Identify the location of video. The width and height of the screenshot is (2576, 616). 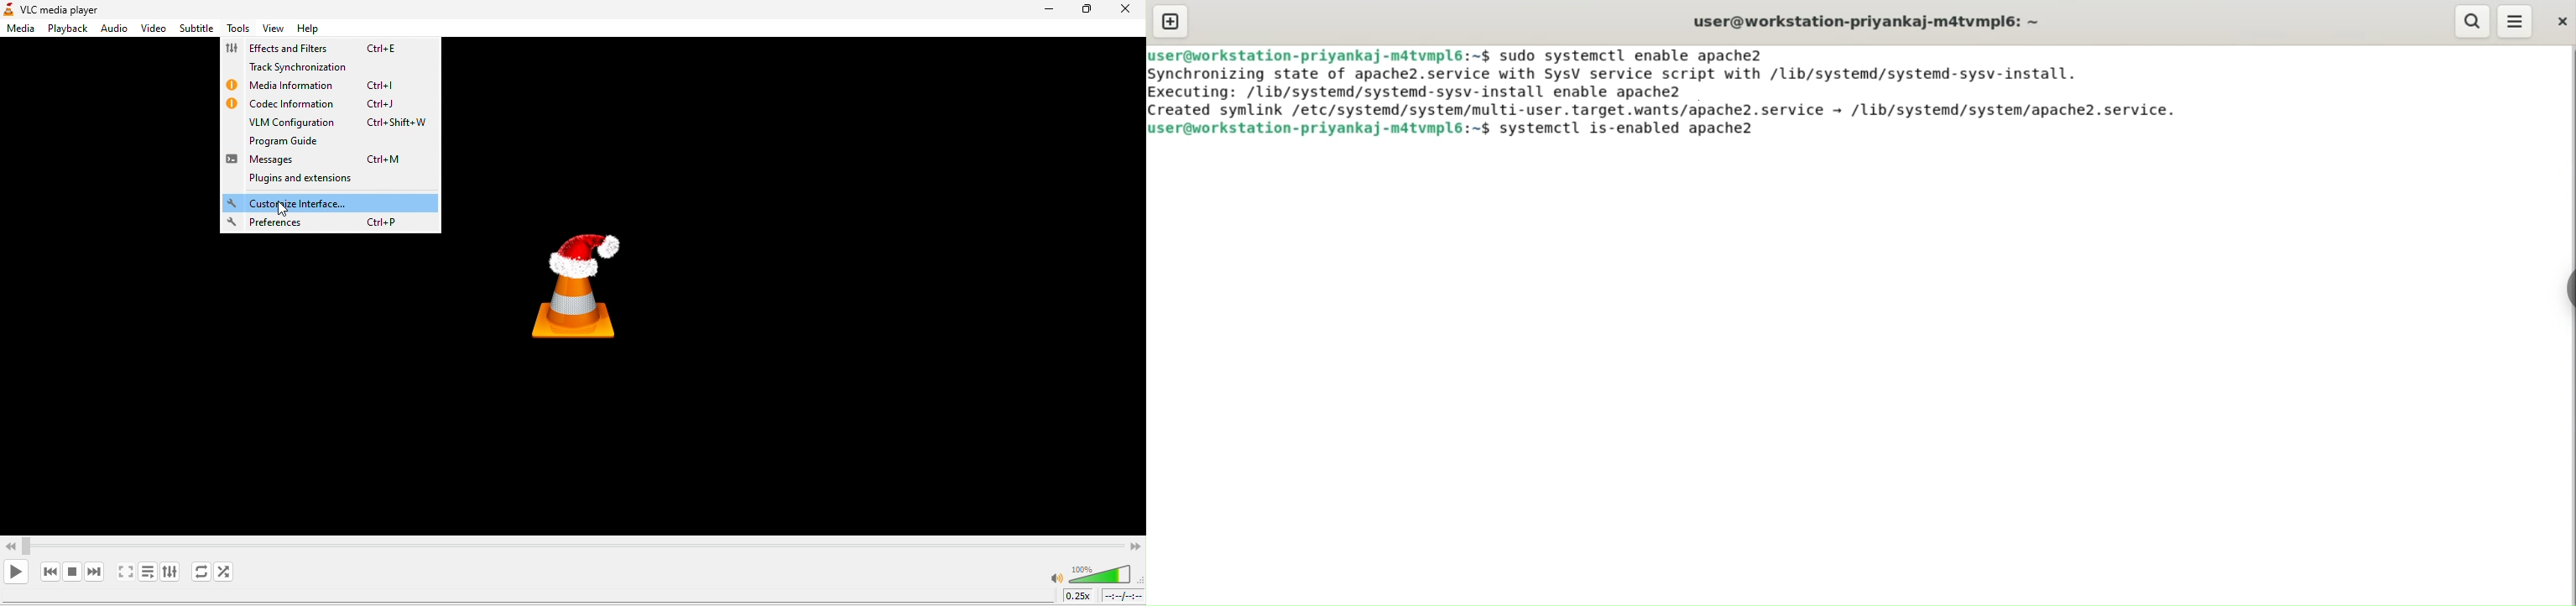
(154, 29).